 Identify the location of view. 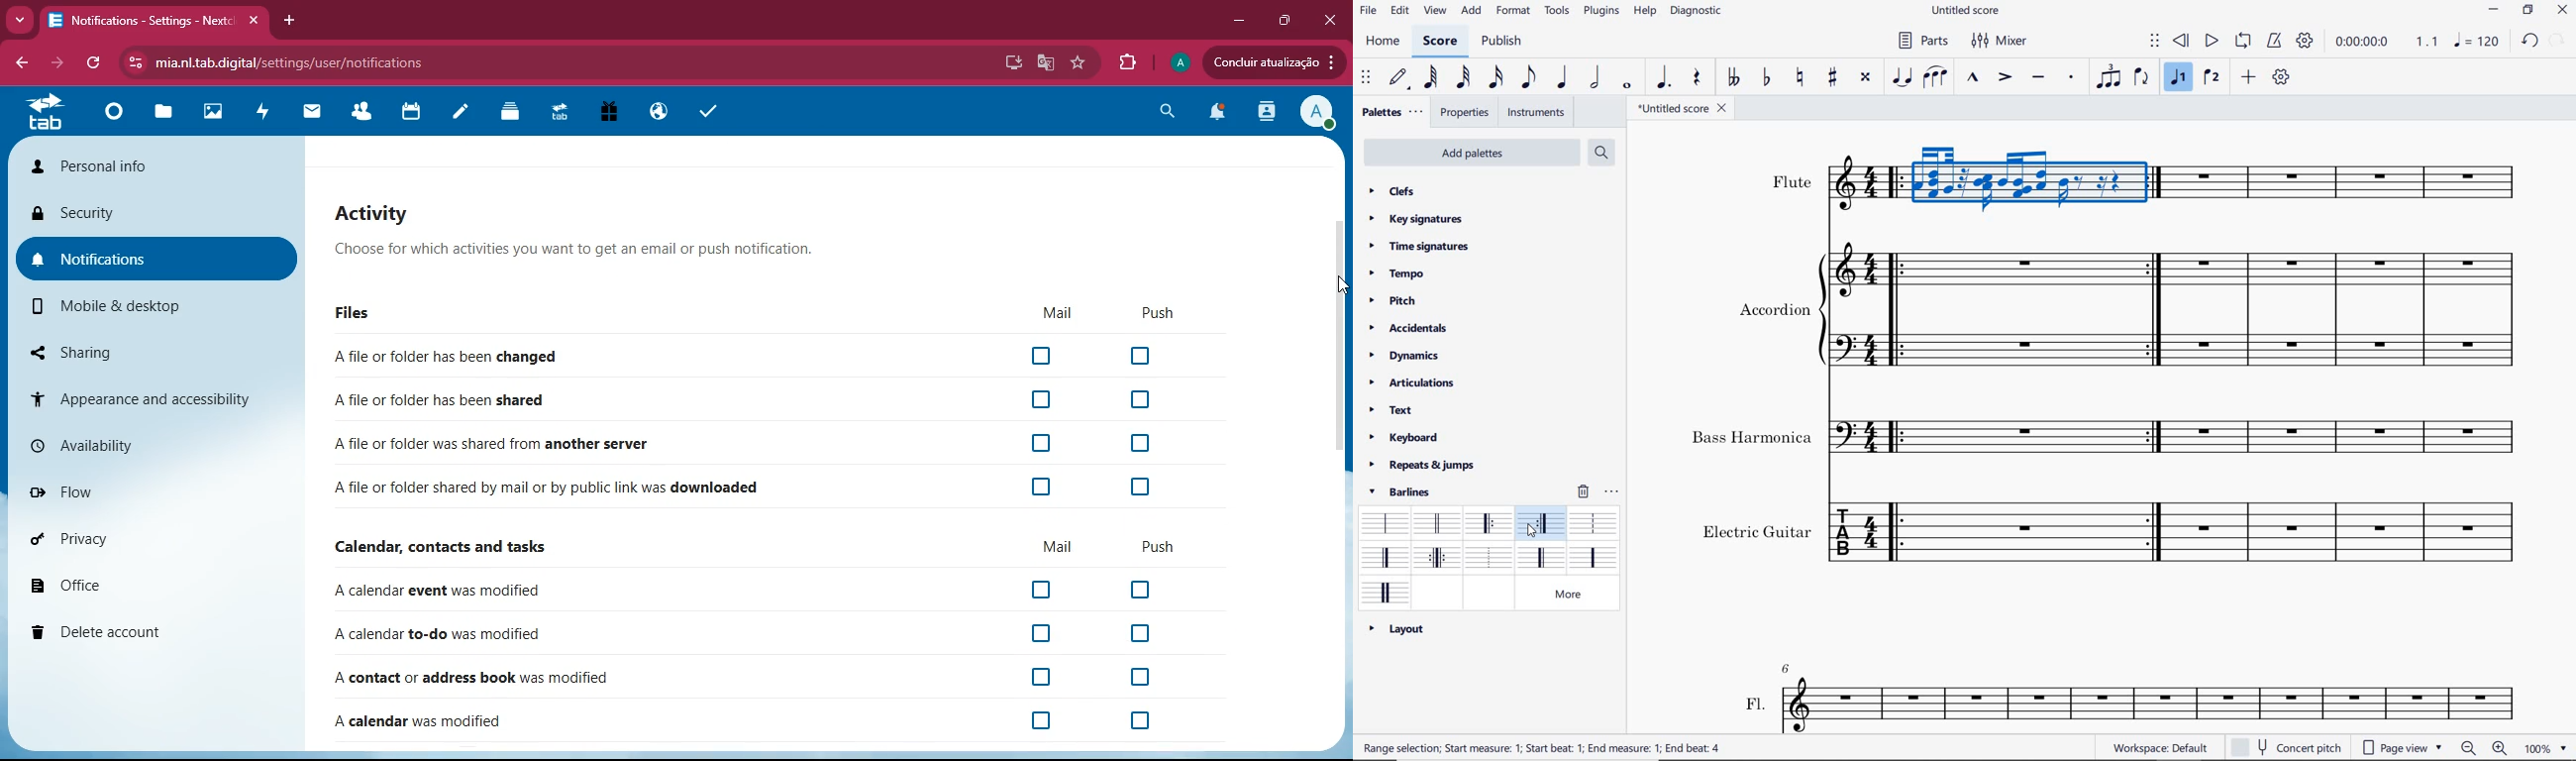
(1435, 12).